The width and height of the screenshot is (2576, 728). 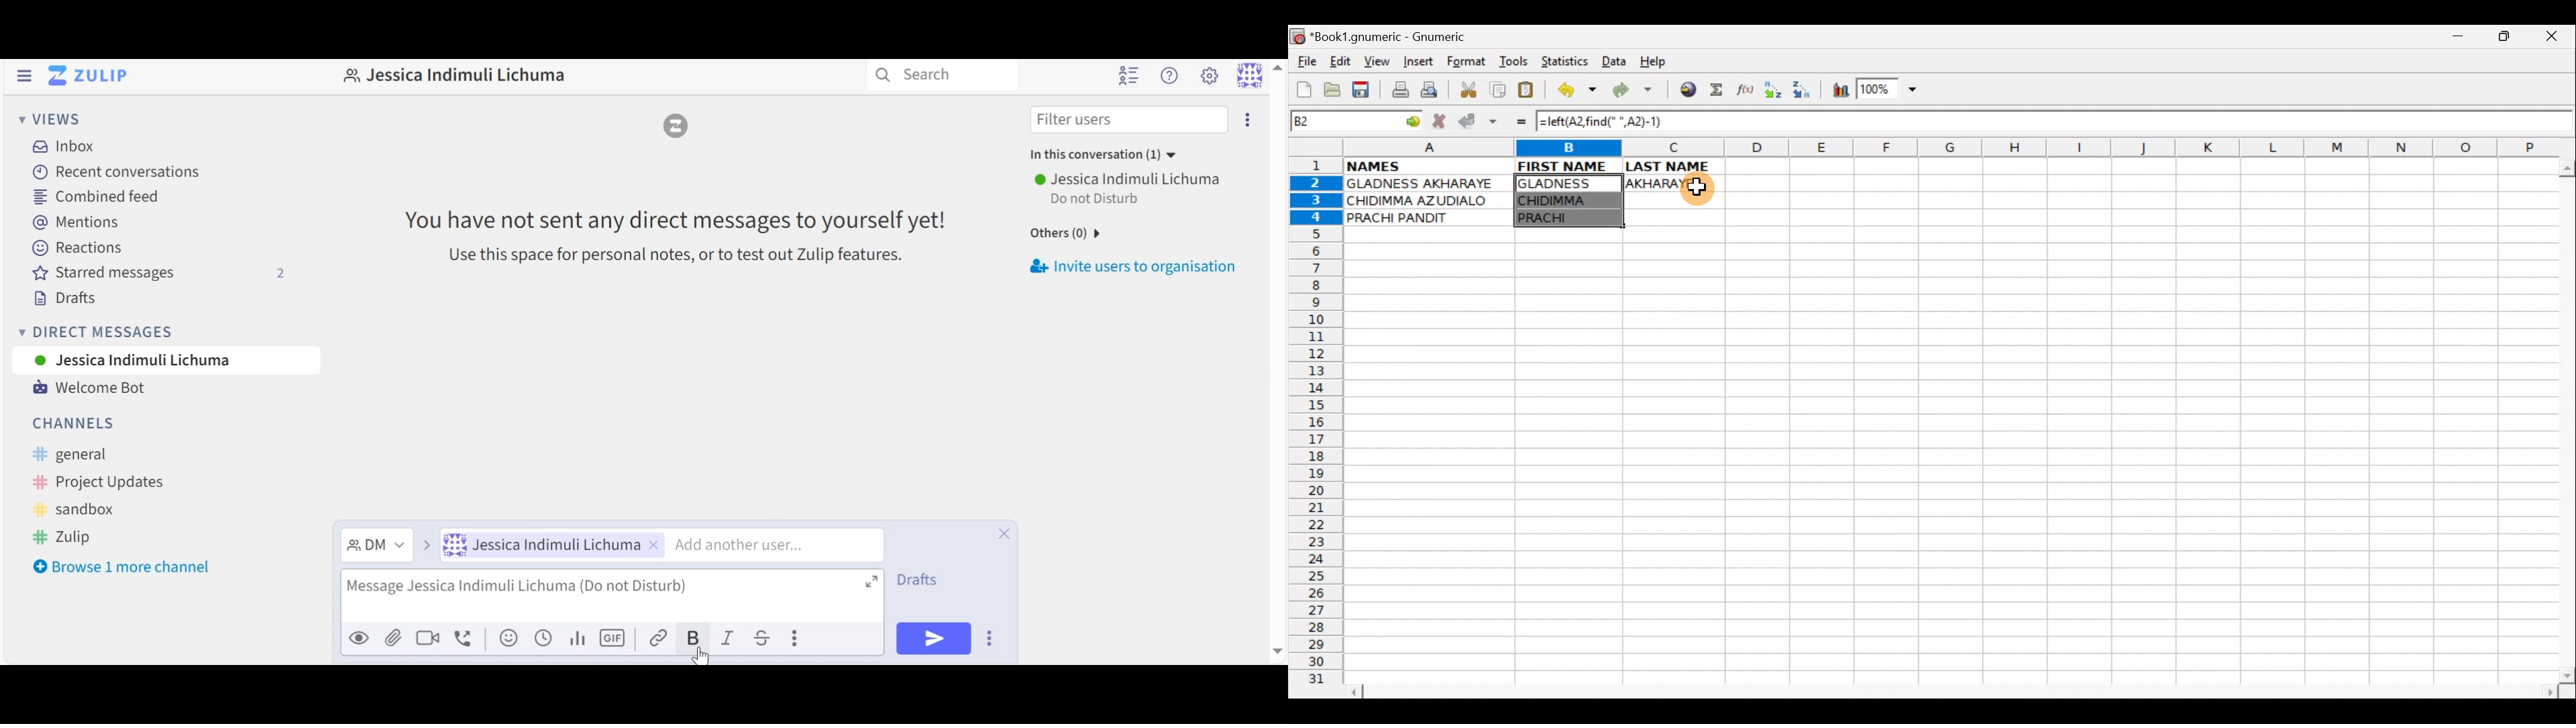 I want to click on Close, so click(x=1002, y=532).